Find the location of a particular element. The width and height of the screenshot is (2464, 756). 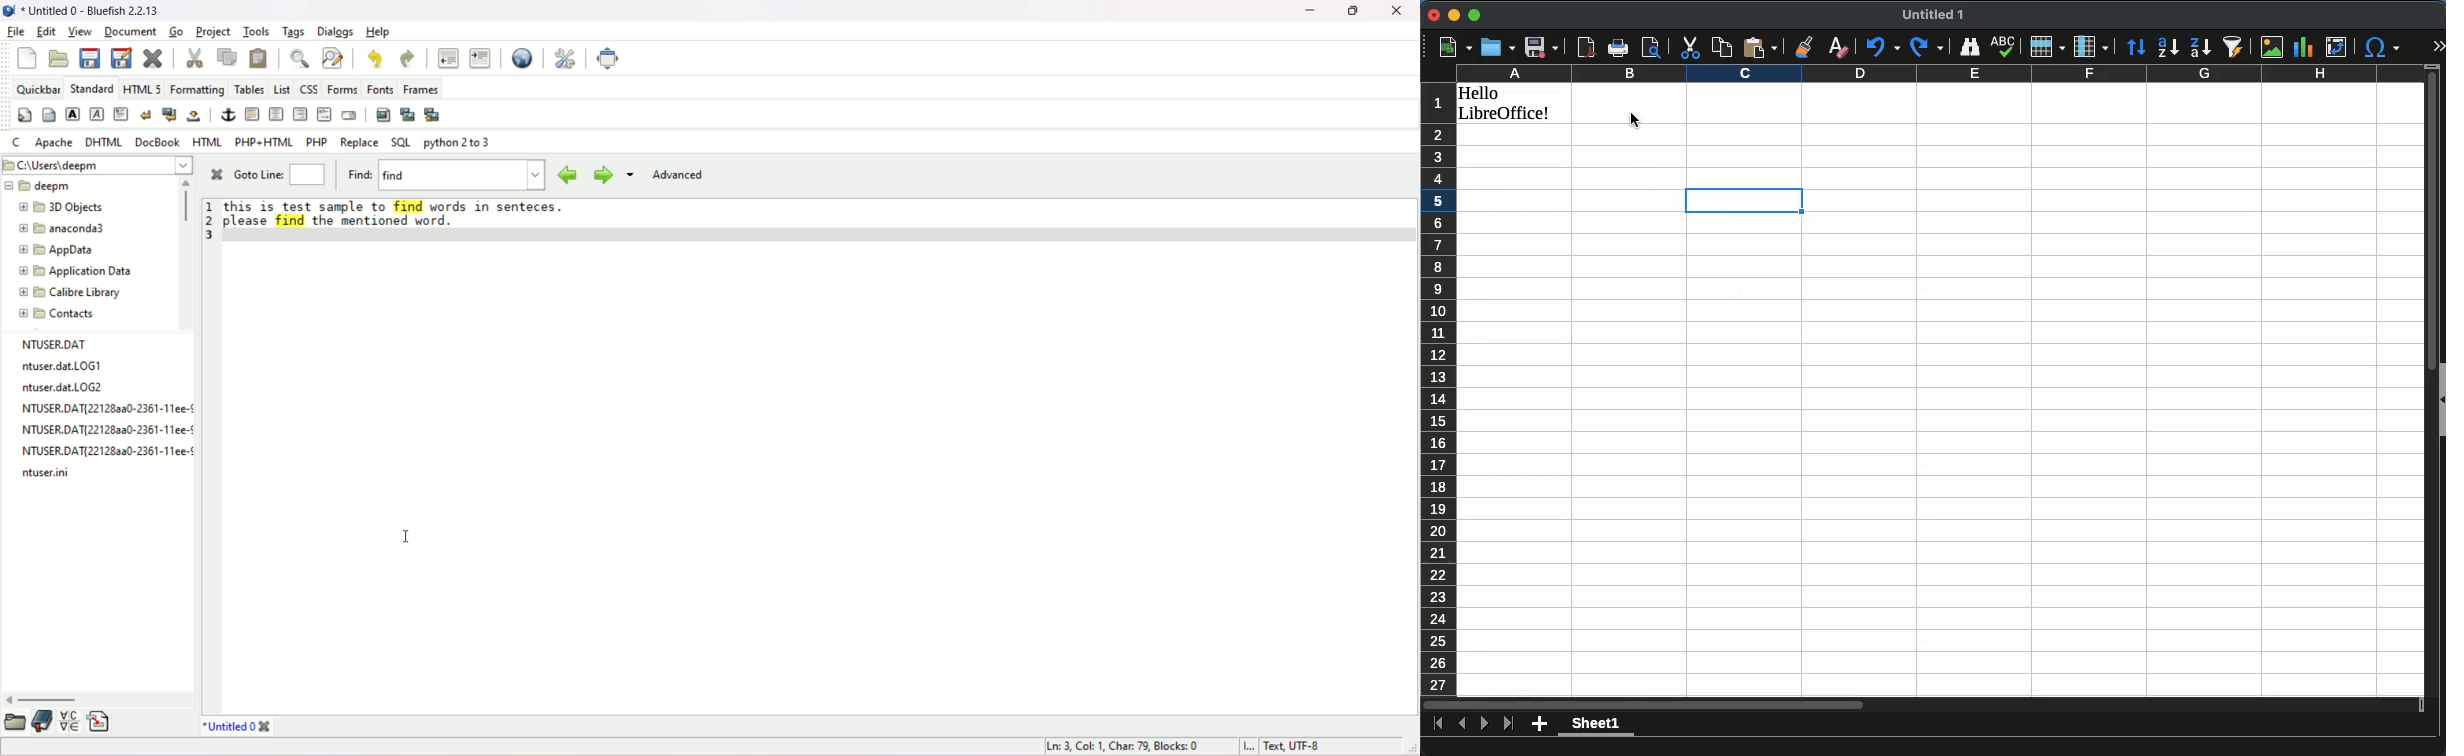

pivot table is located at coordinates (2334, 45).